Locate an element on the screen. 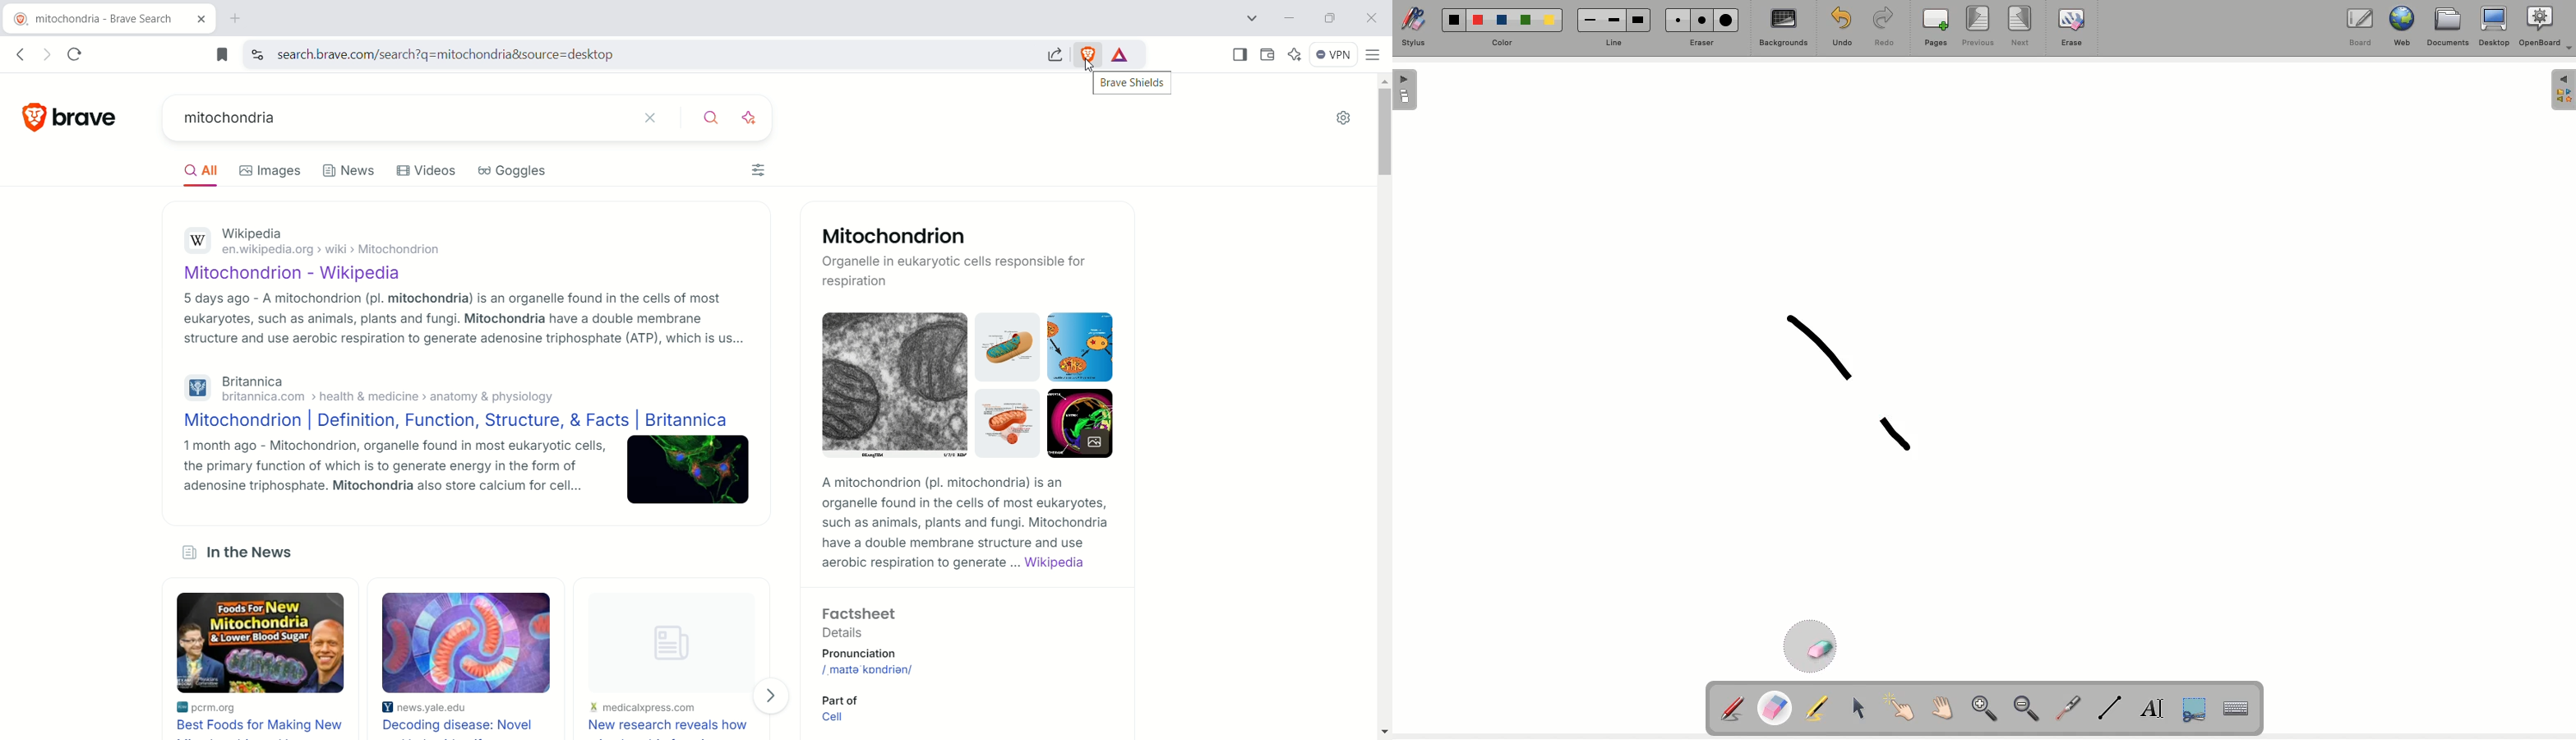 This screenshot has height=756, width=2576. bookmark is located at coordinates (221, 54).